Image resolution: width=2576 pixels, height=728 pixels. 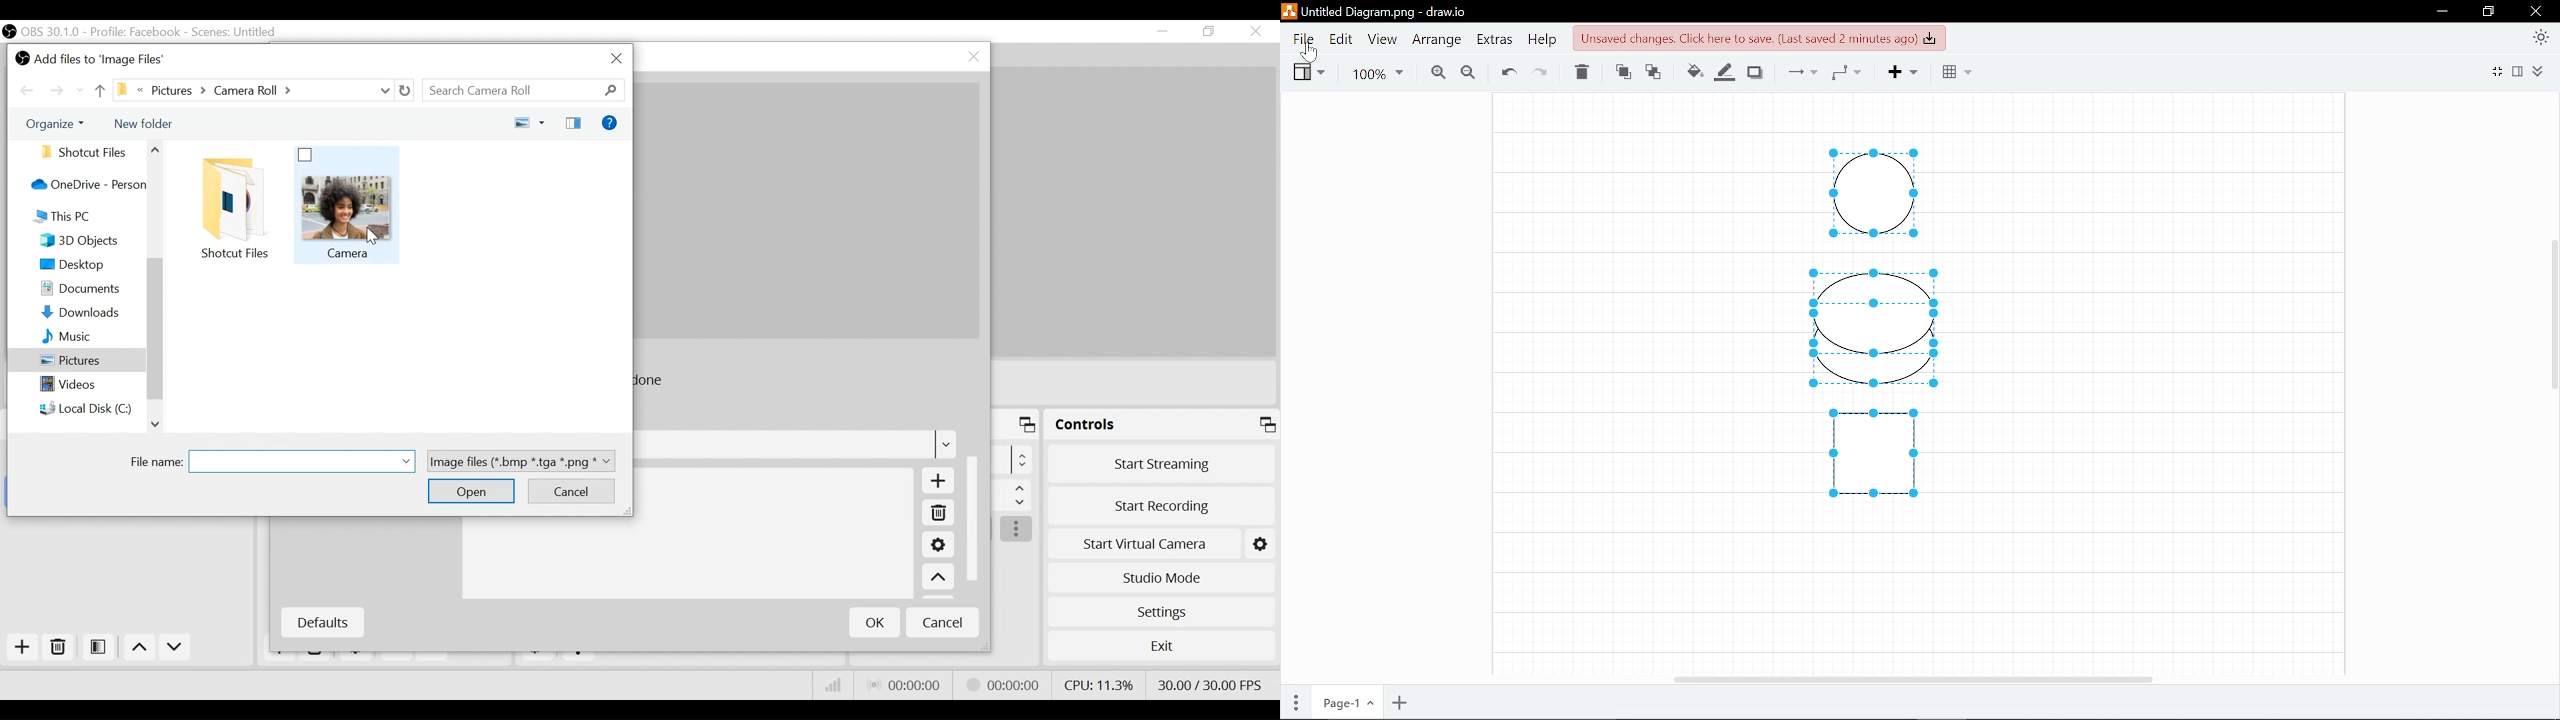 What do you see at coordinates (87, 185) in the screenshot?
I see `OneDrive` at bounding box center [87, 185].